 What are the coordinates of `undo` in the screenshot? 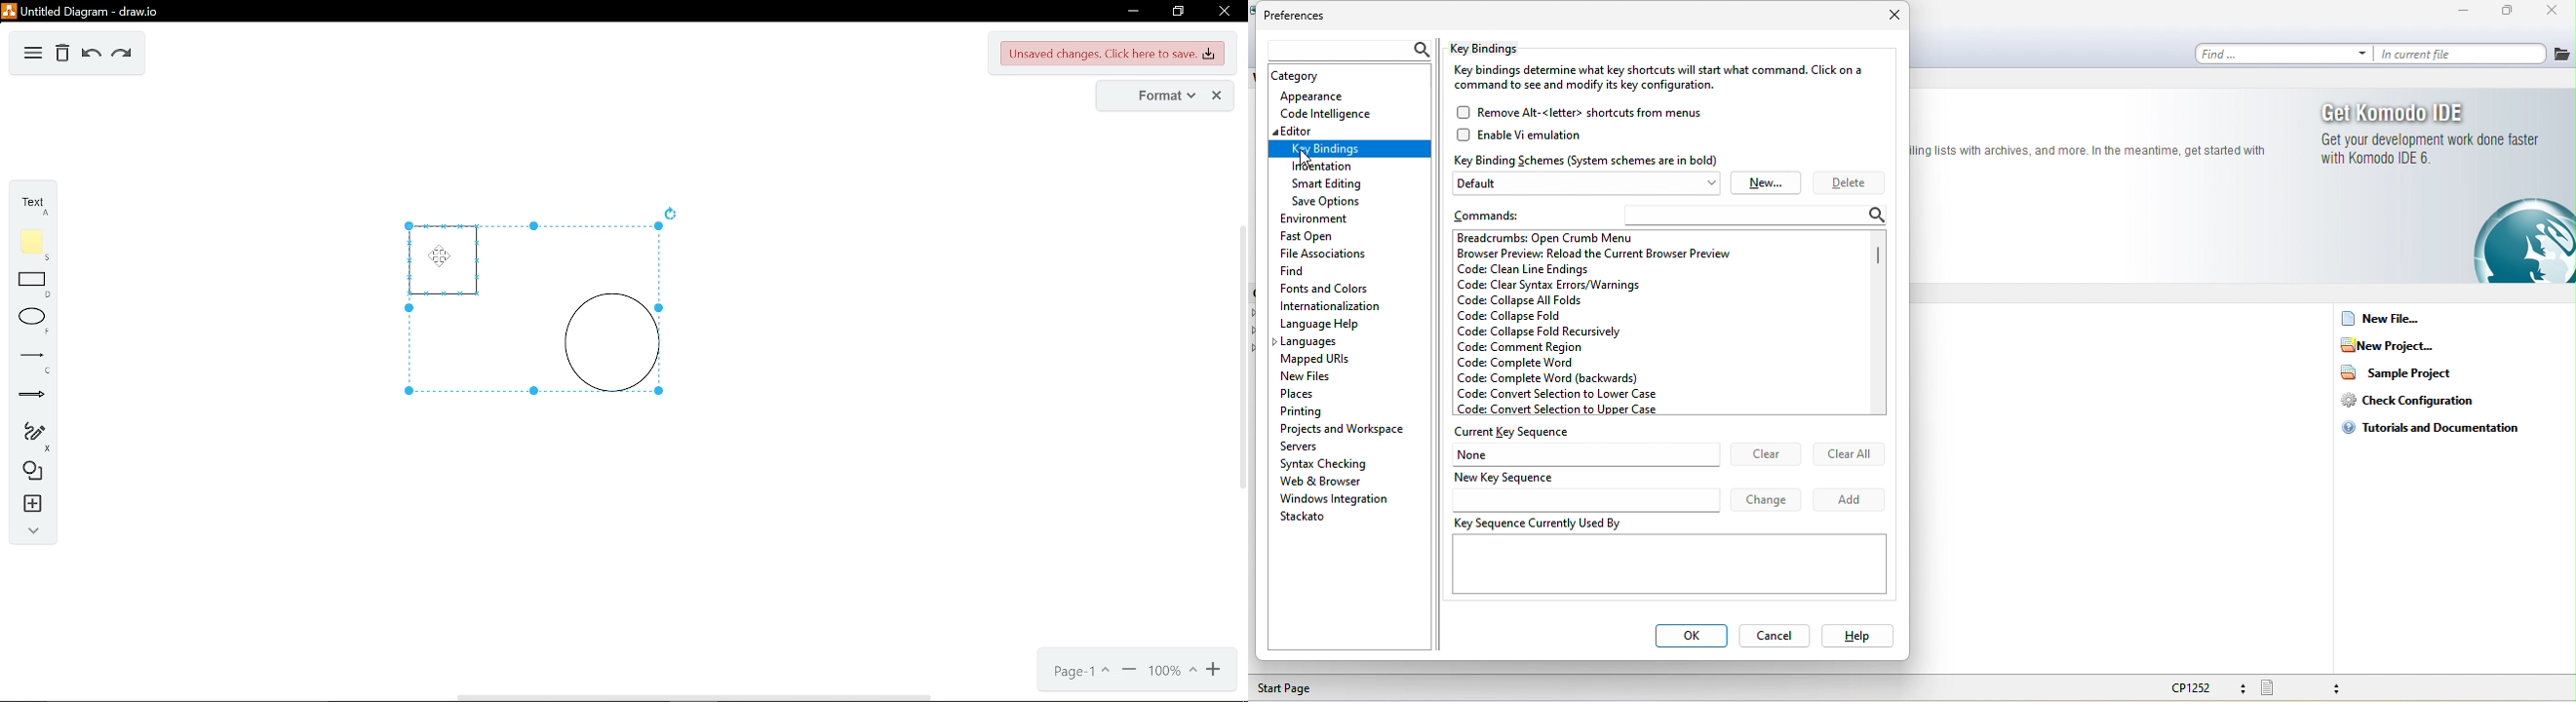 It's located at (89, 55).